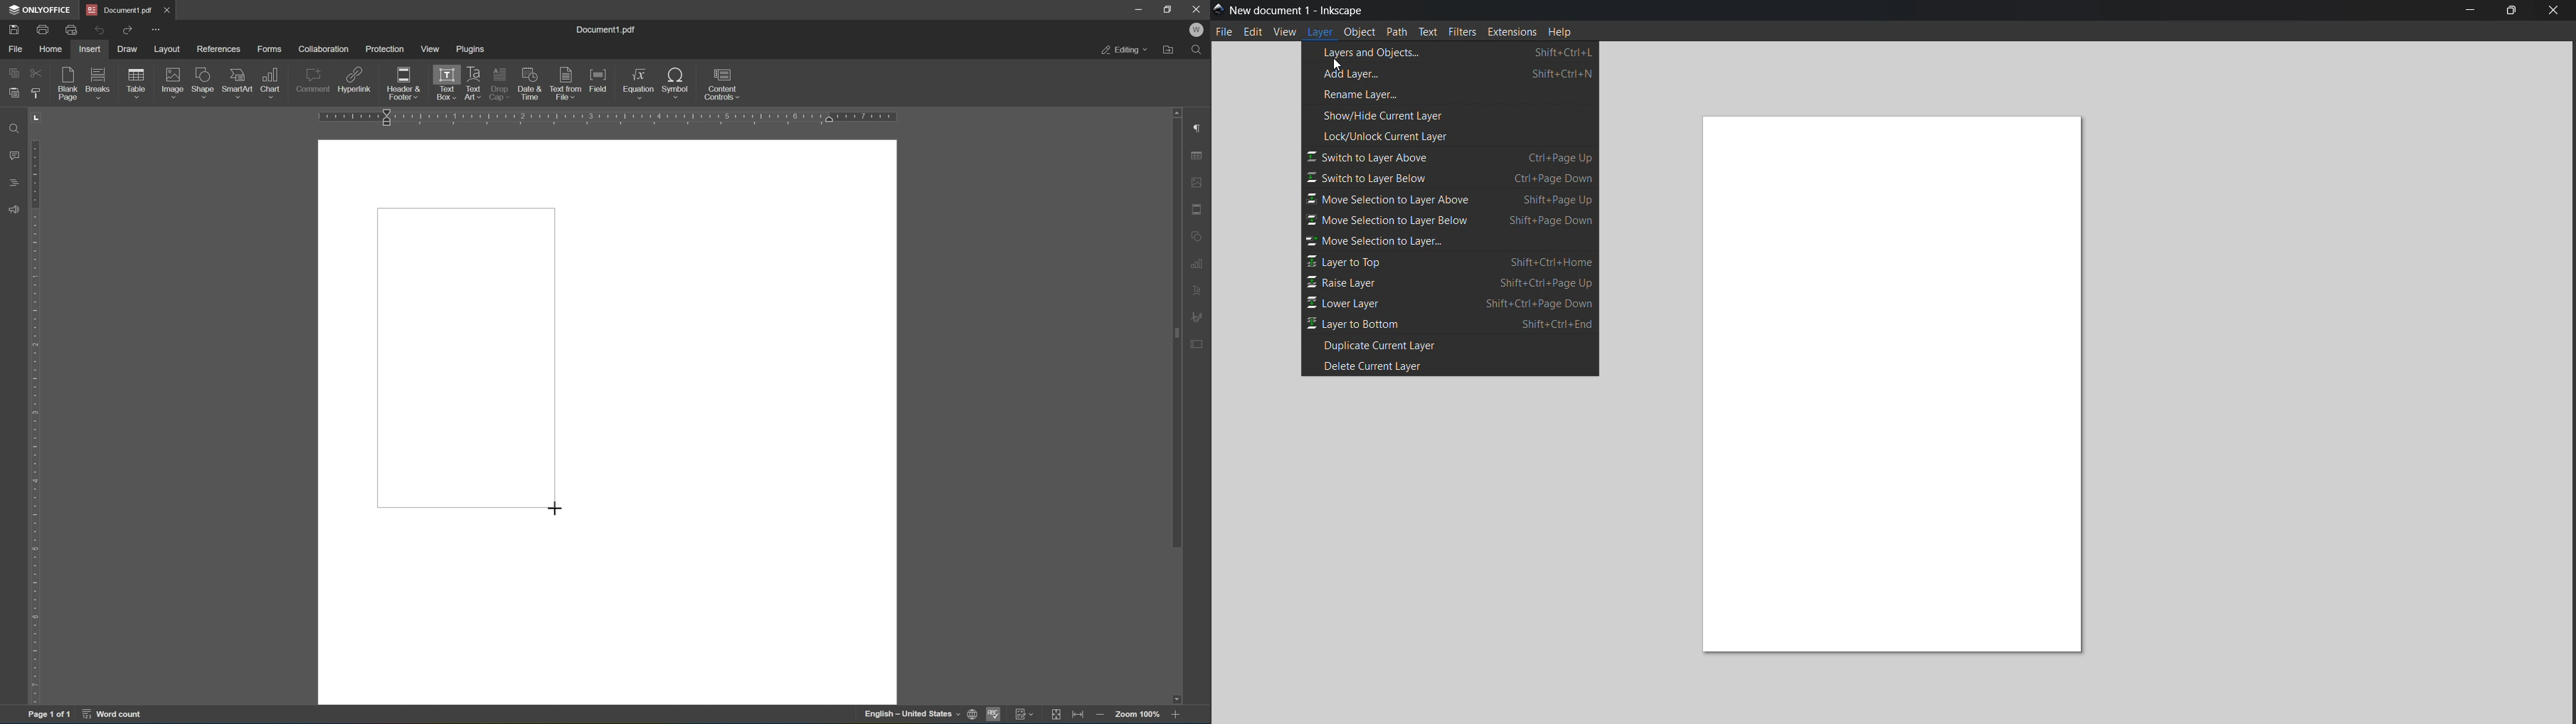 The image size is (2576, 728). Describe the element at coordinates (72, 28) in the screenshot. I see `Quick print` at that location.